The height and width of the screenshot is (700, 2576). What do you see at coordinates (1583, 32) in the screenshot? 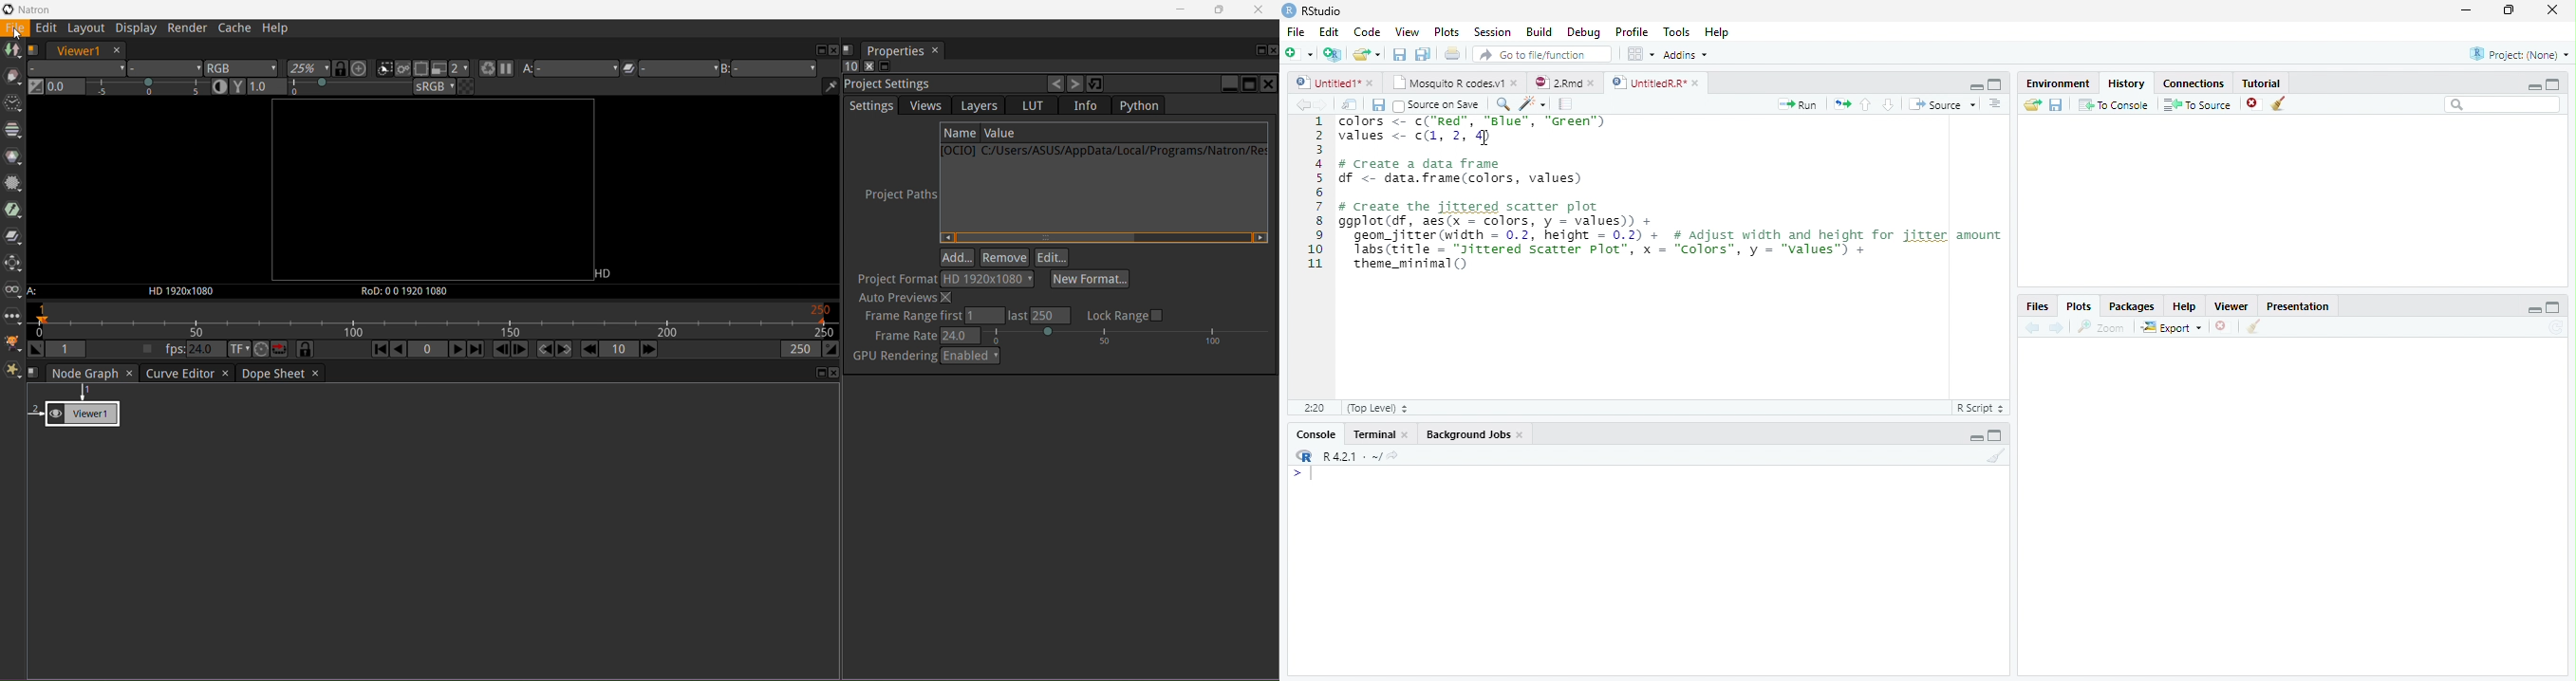
I see `Debug` at bounding box center [1583, 32].